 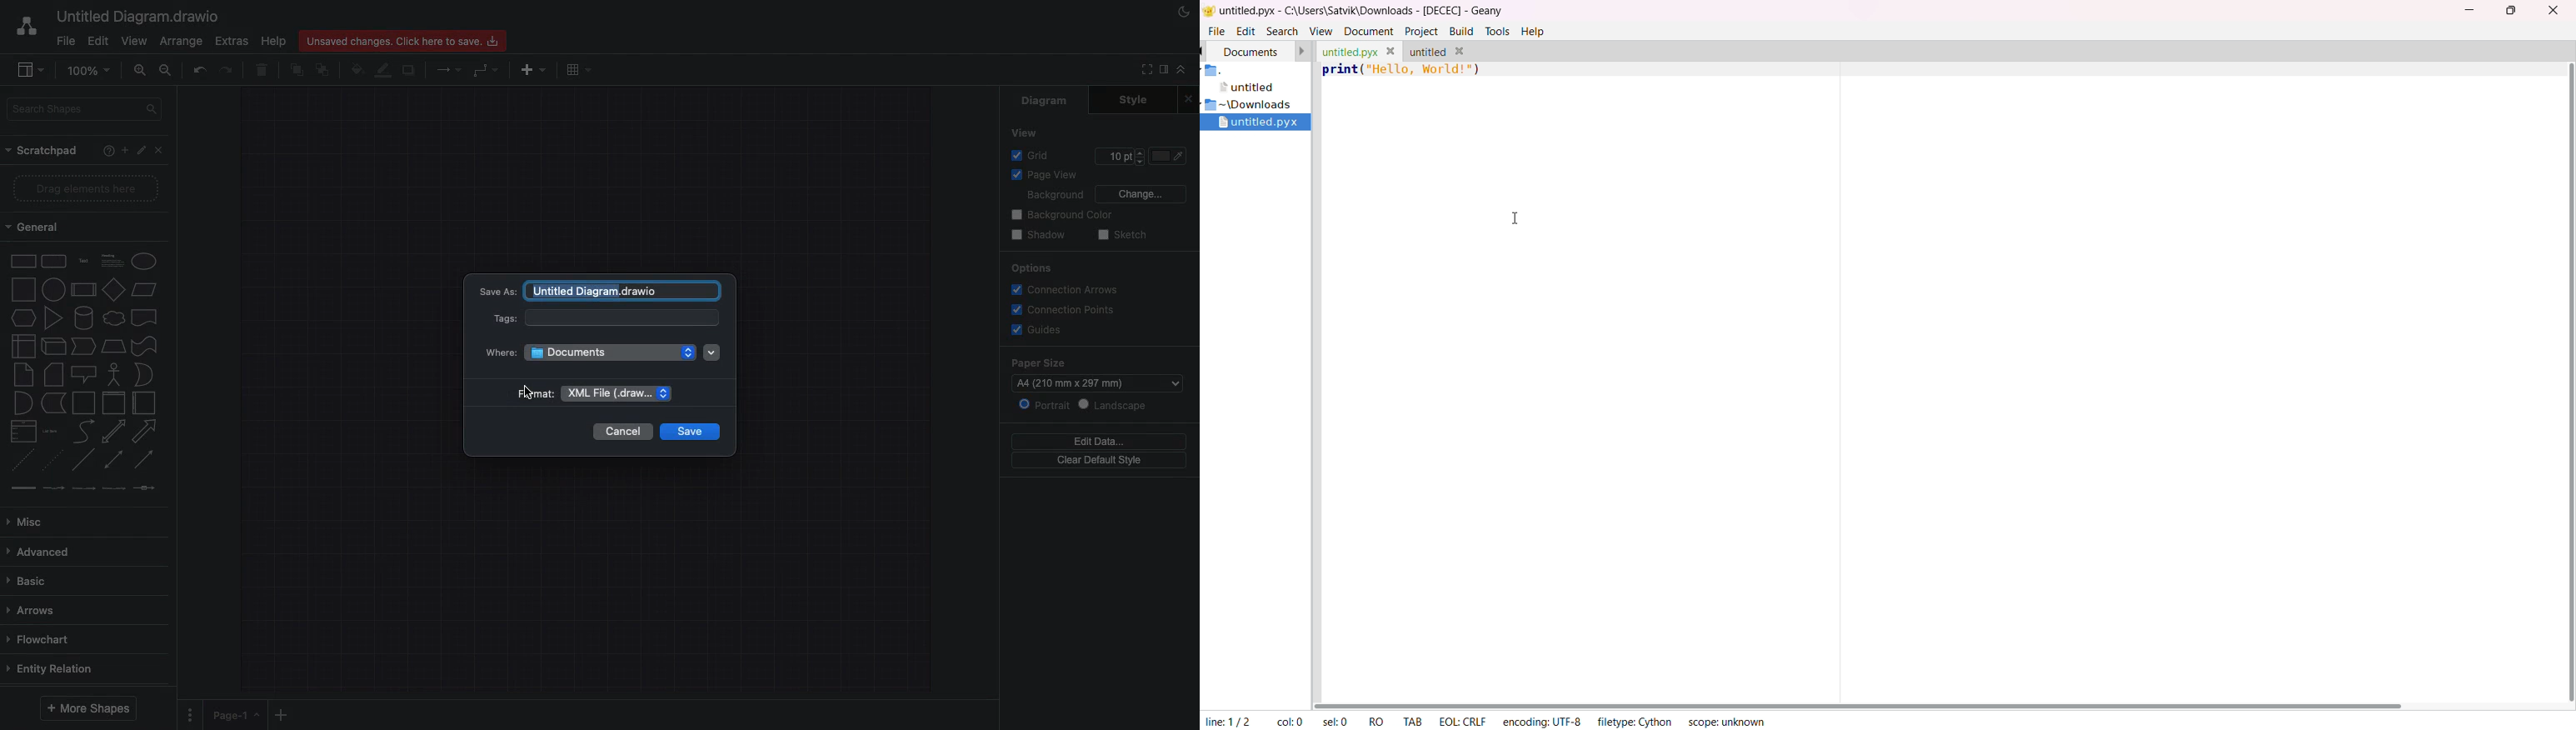 What do you see at coordinates (42, 152) in the screenshot?
I see `Scratchpad` at bounding box center [42, 152].